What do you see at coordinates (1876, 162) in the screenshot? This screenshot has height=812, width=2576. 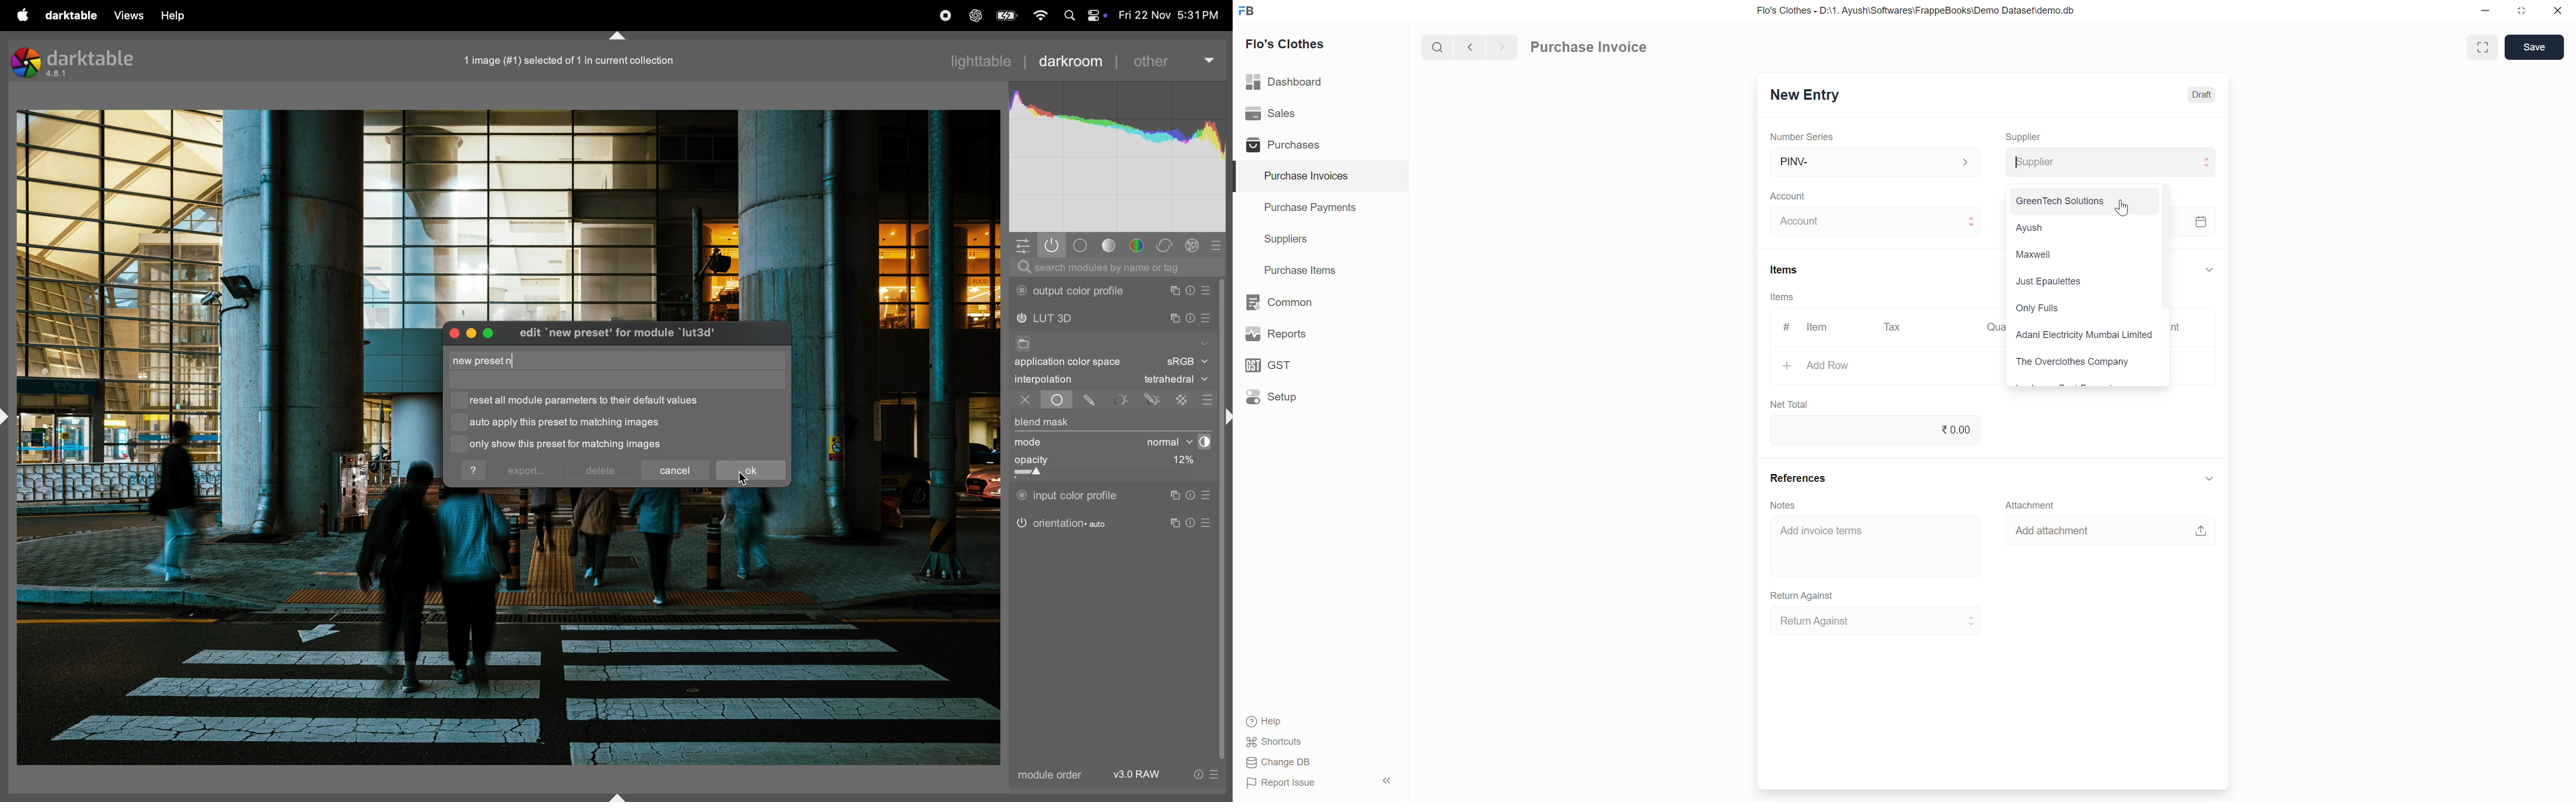 I see `PINV-` at bounding box center [1876, 162].